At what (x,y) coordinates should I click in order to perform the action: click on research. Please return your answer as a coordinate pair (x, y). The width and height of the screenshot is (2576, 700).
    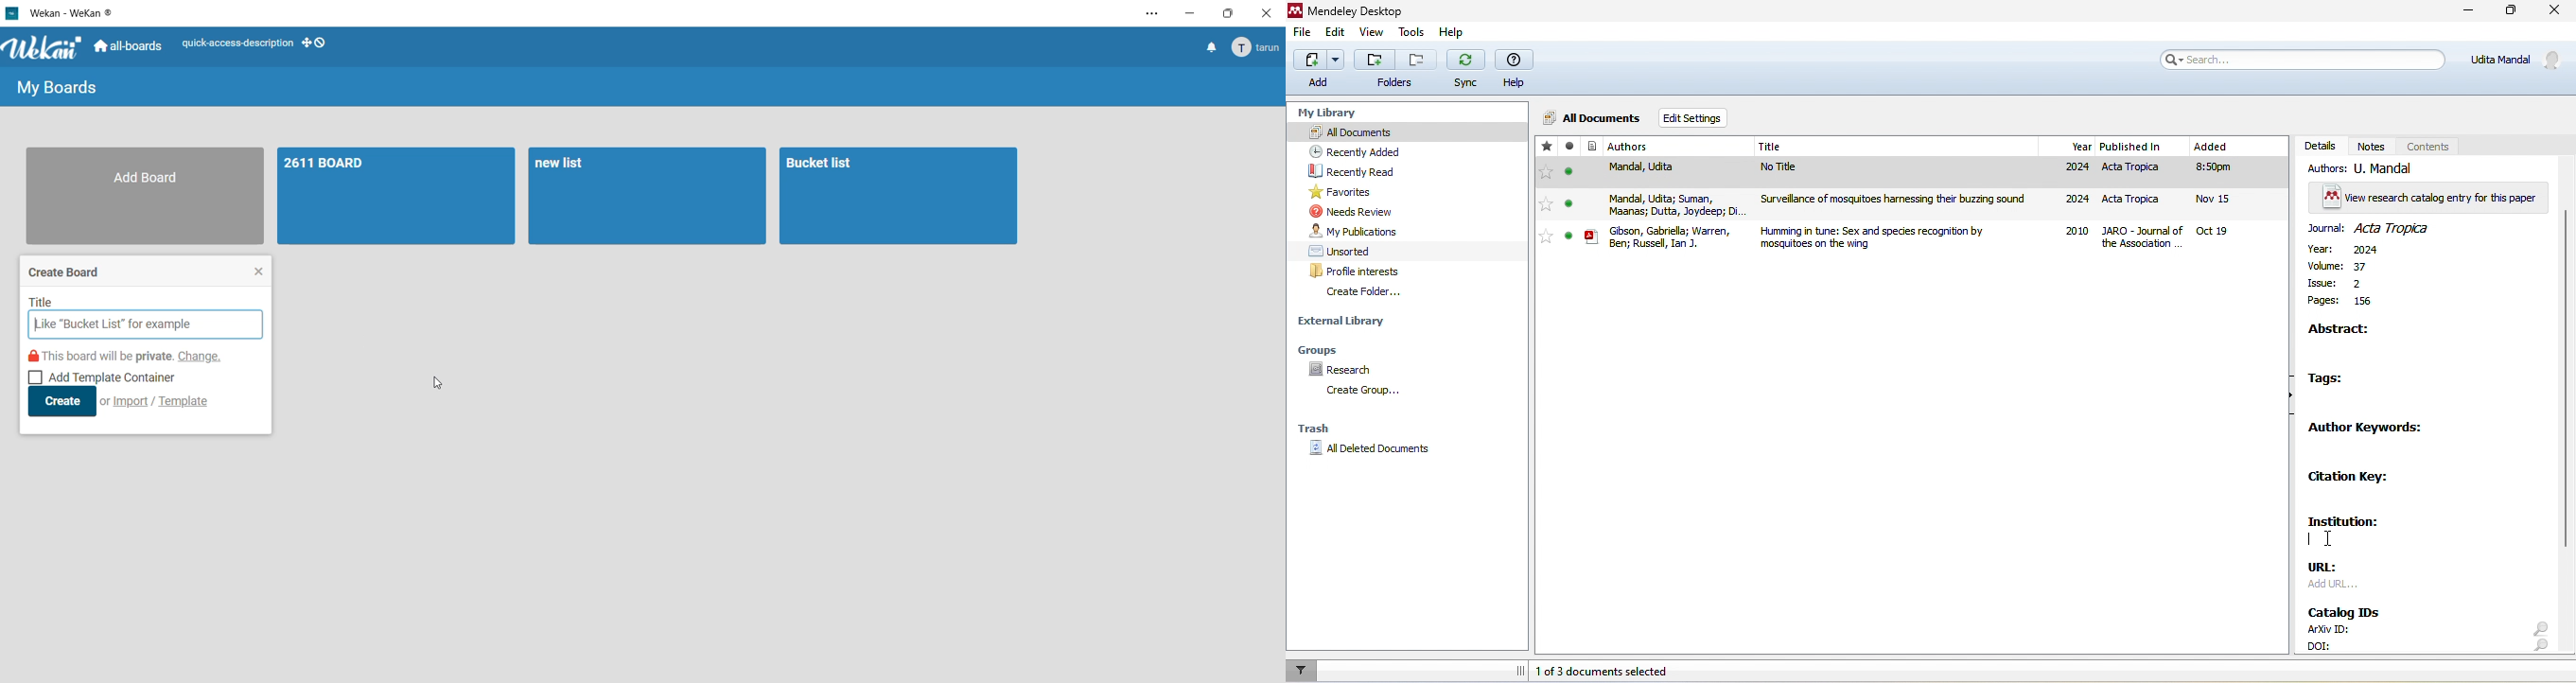
    Looking at the image, I should click on (1349, 370).